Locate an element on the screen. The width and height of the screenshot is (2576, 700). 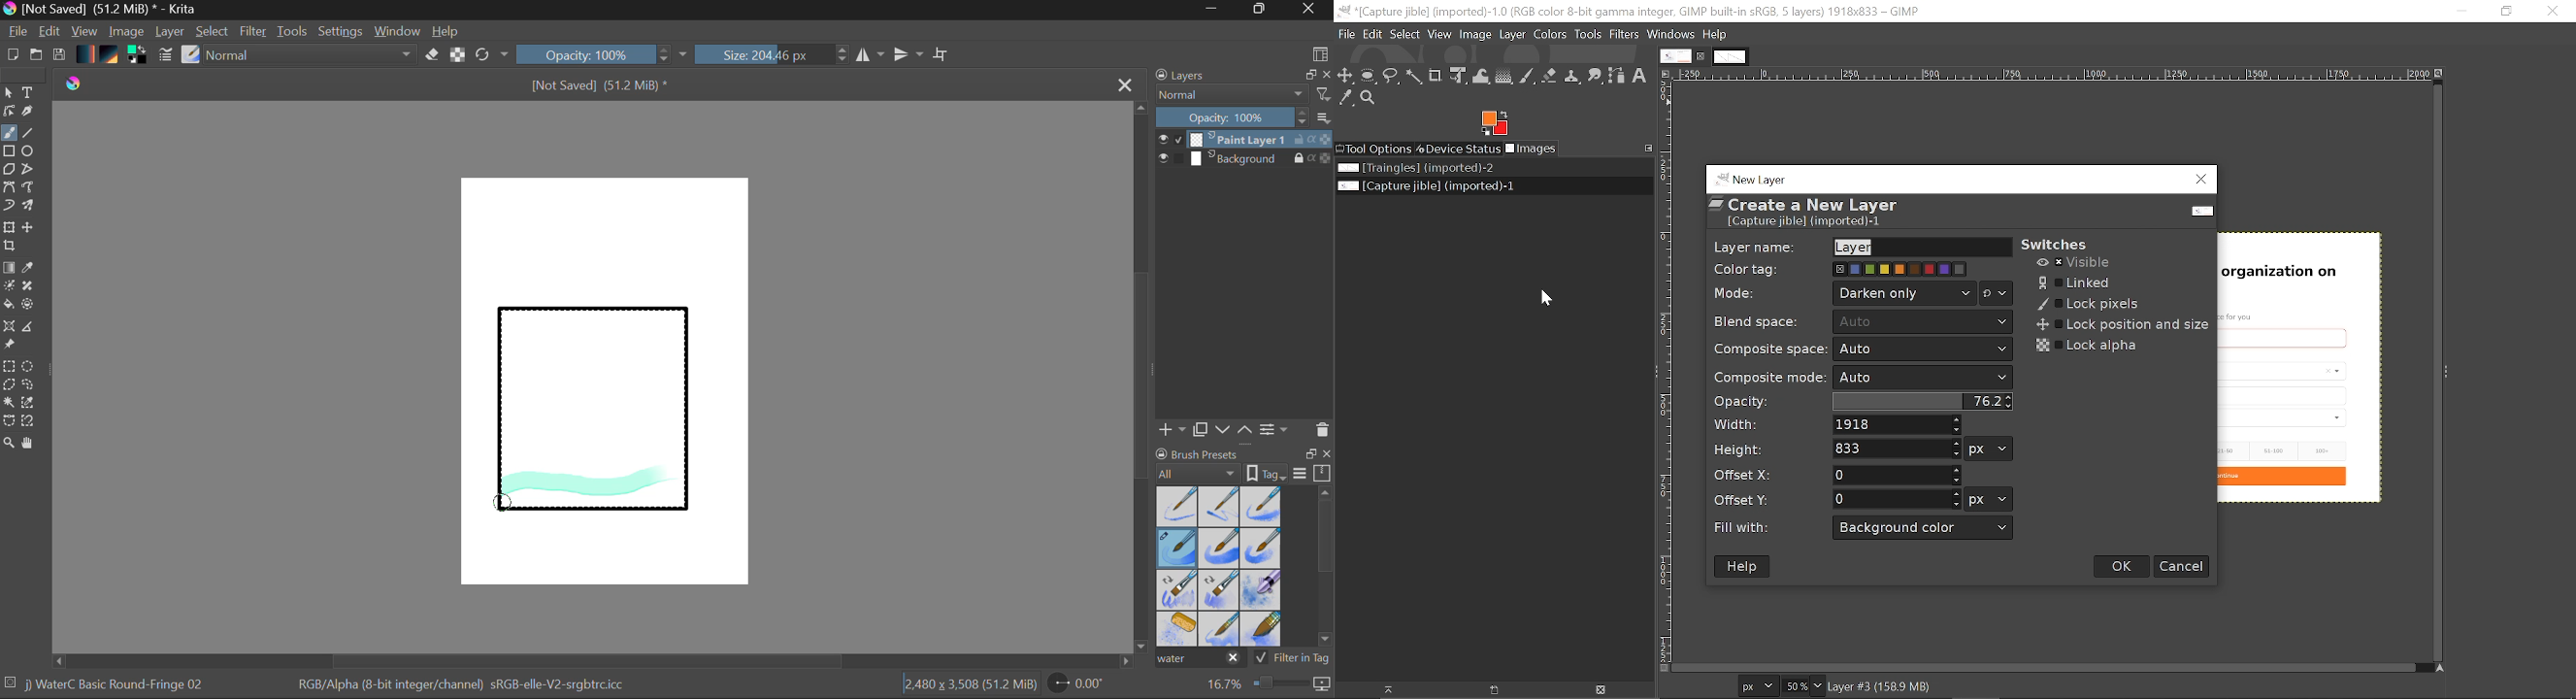
Navigate this window is located at coordinates (2437, 668).